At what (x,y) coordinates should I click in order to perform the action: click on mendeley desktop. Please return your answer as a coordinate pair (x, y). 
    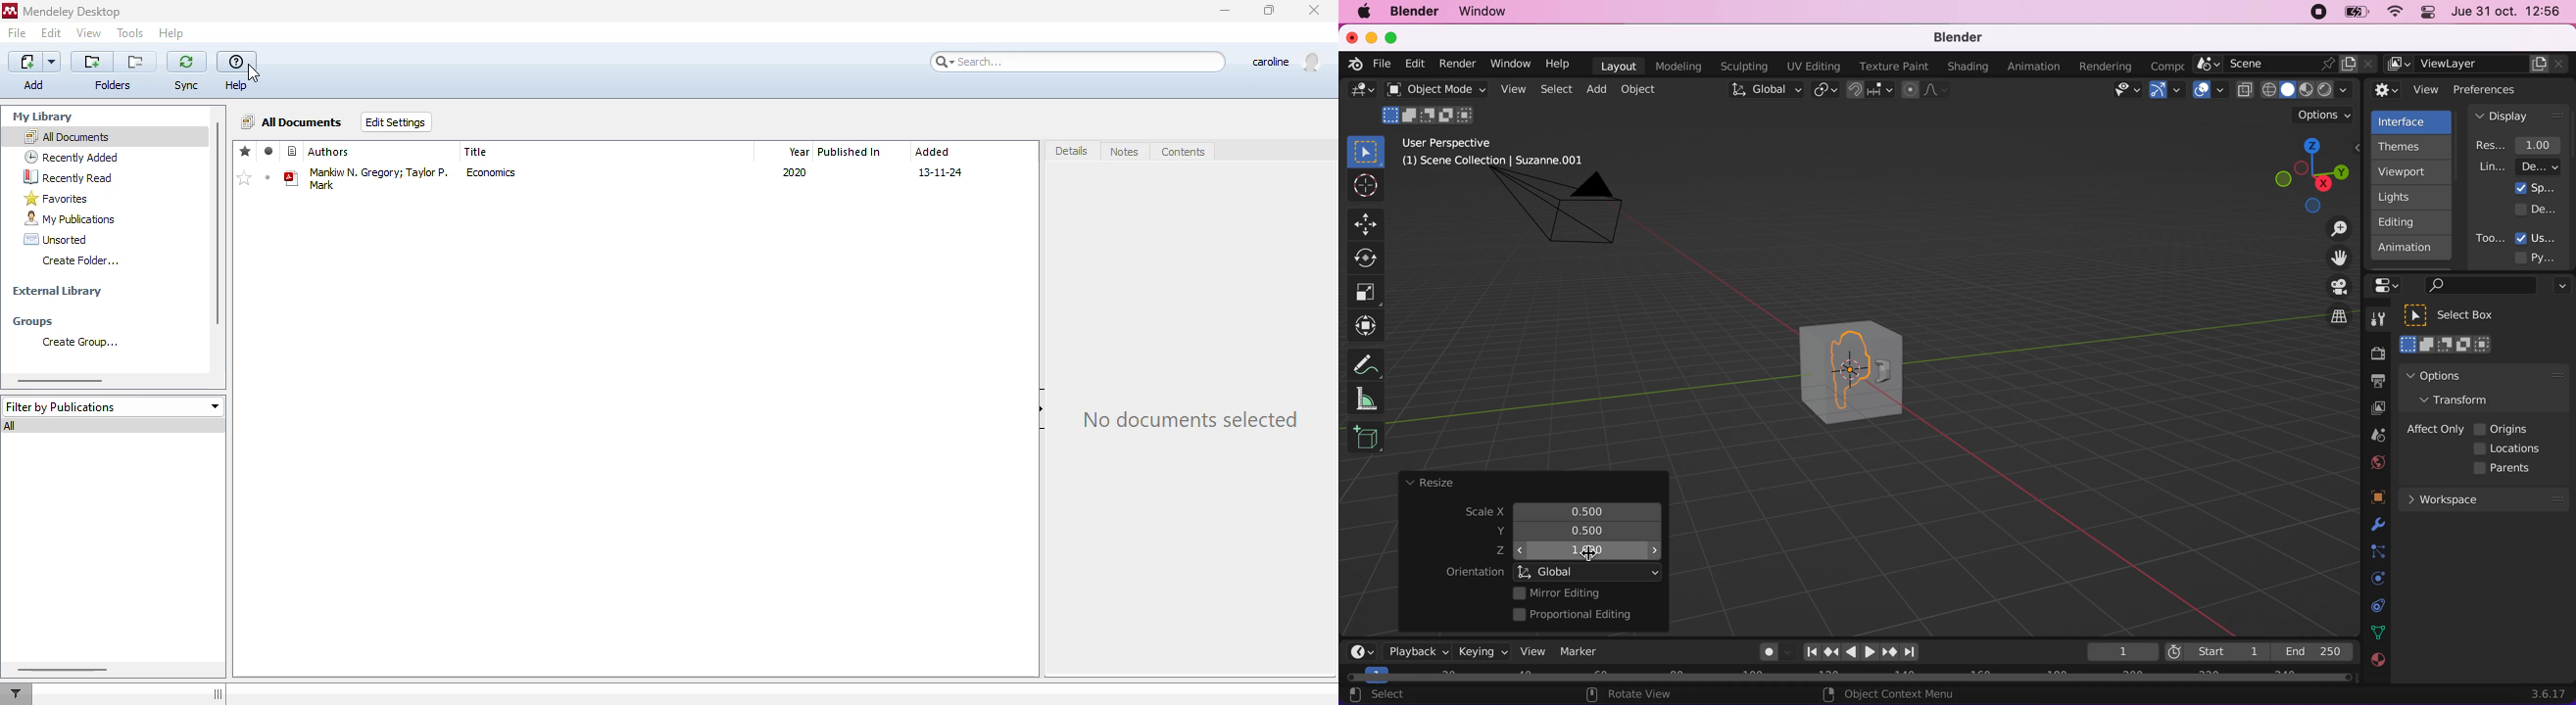
    Looking at the image, I should click on (73, 11).